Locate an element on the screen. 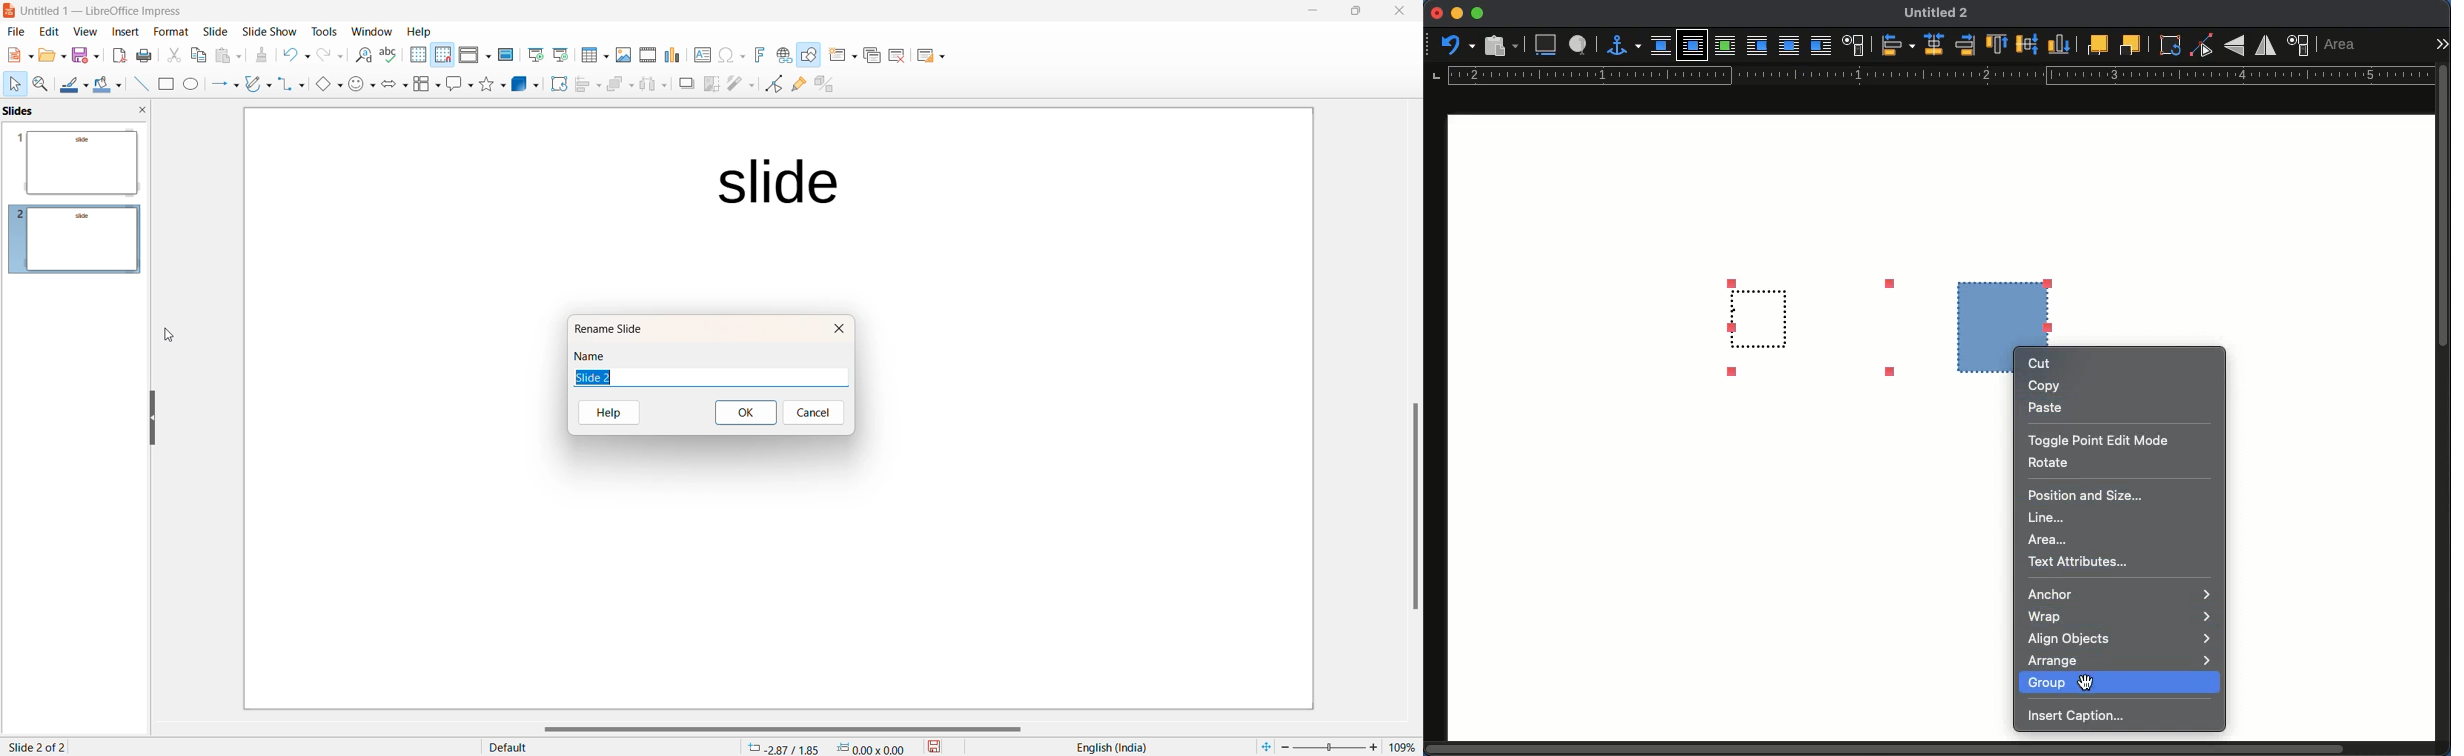  Insert table is located at coordinates (593, 55).